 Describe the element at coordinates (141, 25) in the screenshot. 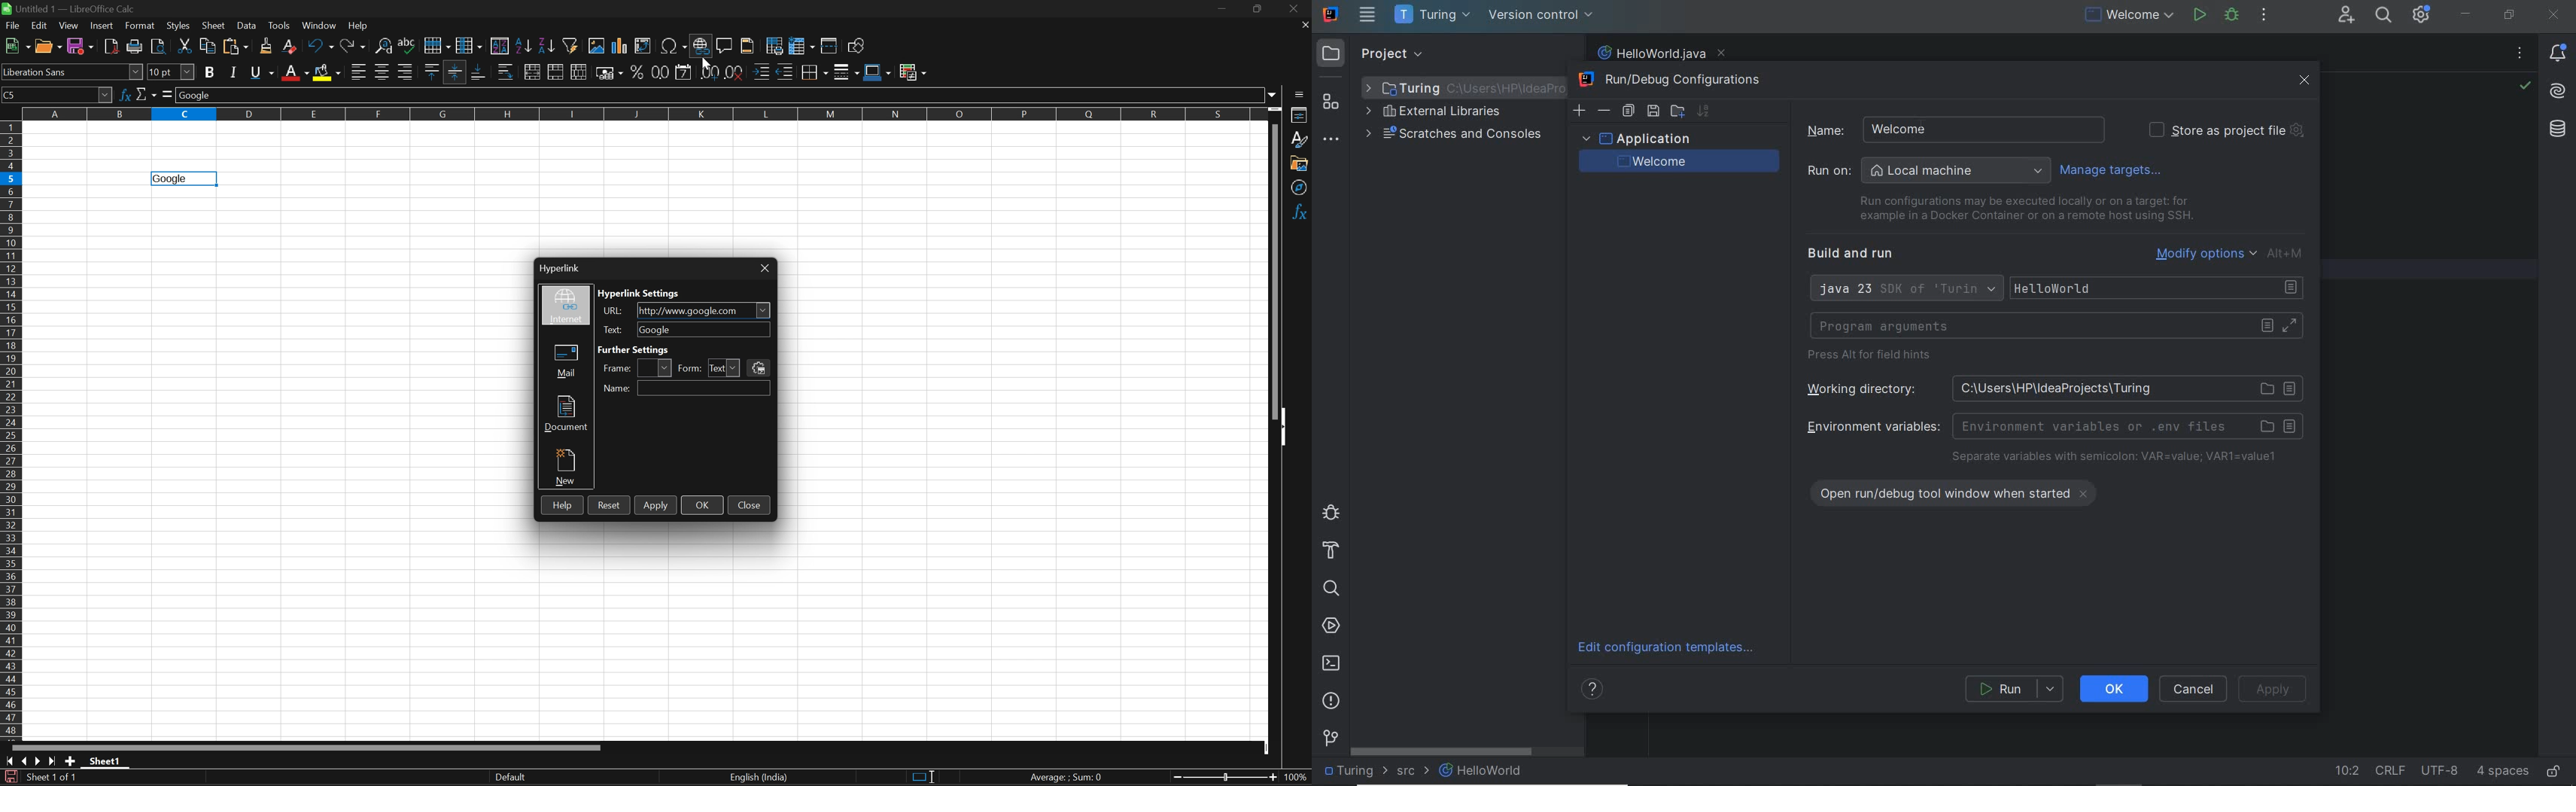

I see `Format` at that location.